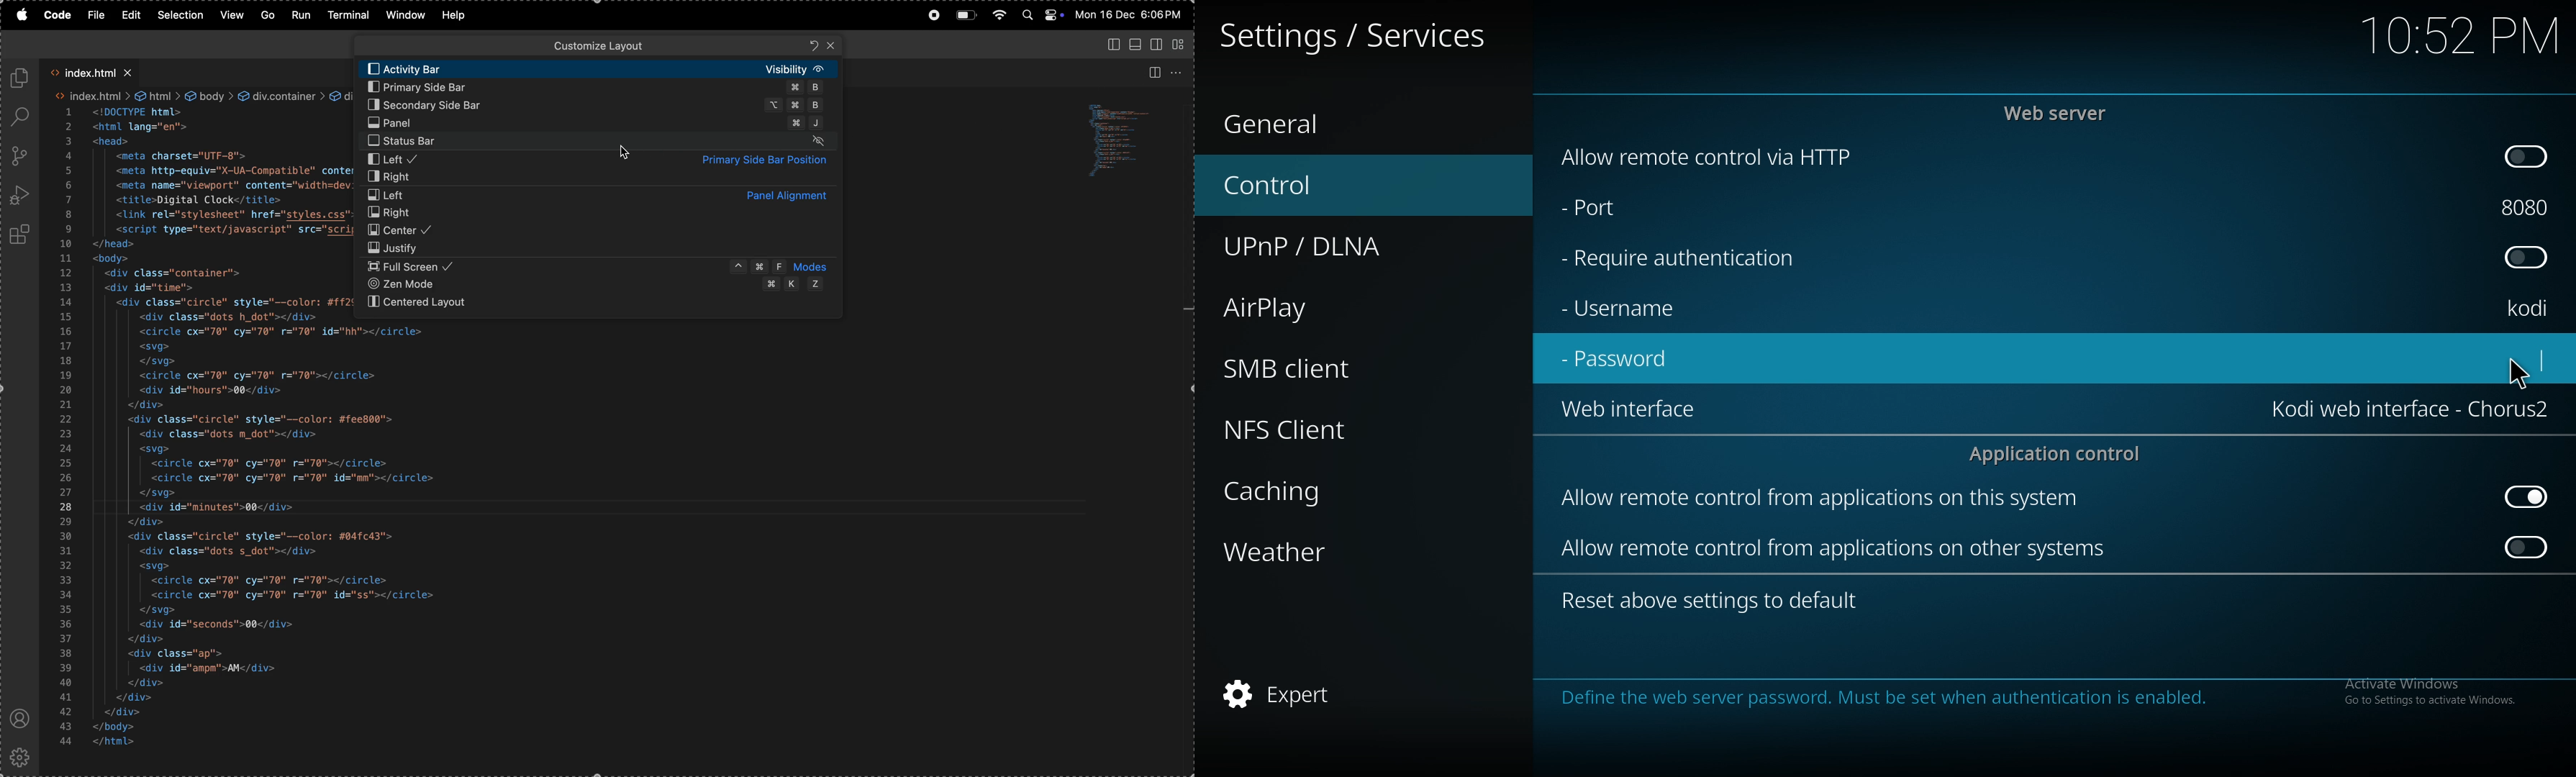 The height and width of the screenshot is (784, 2576). What do you see at coordinates (1620, 360) in the screenshot?
I see `password` at bounding box center [1620, 360].